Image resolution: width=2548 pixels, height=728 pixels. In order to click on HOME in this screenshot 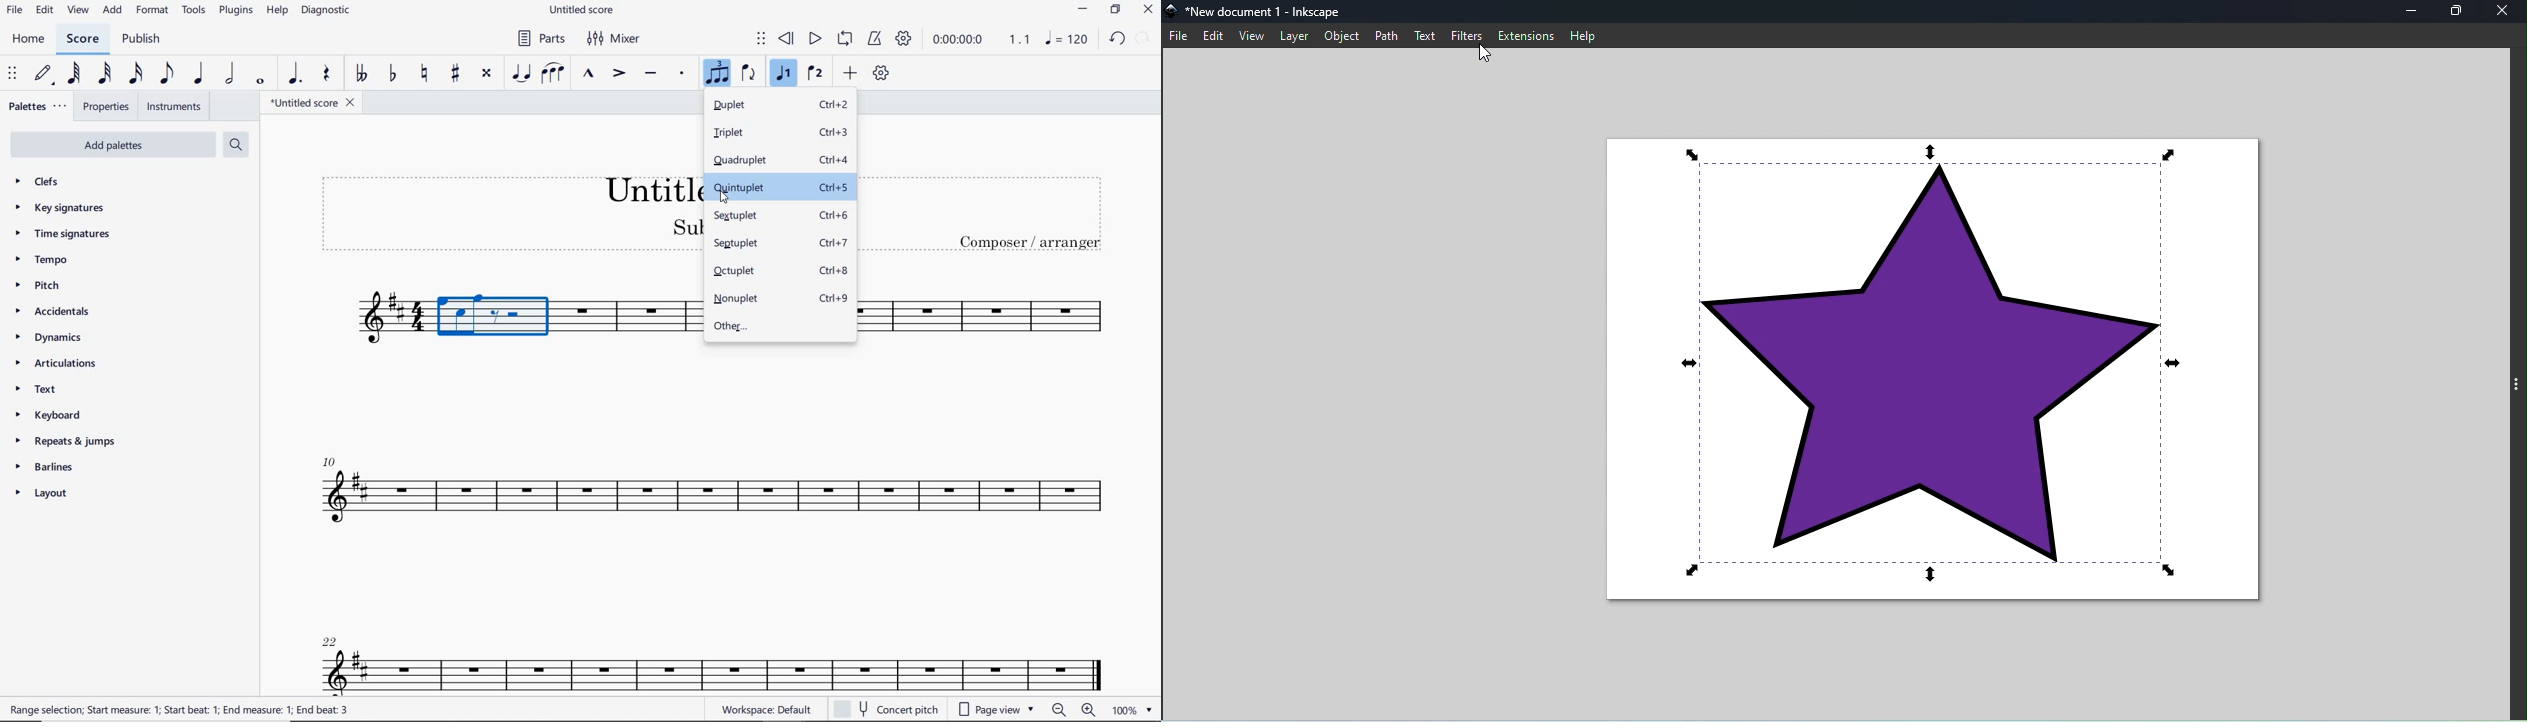, I will do `click(28, 39)`.